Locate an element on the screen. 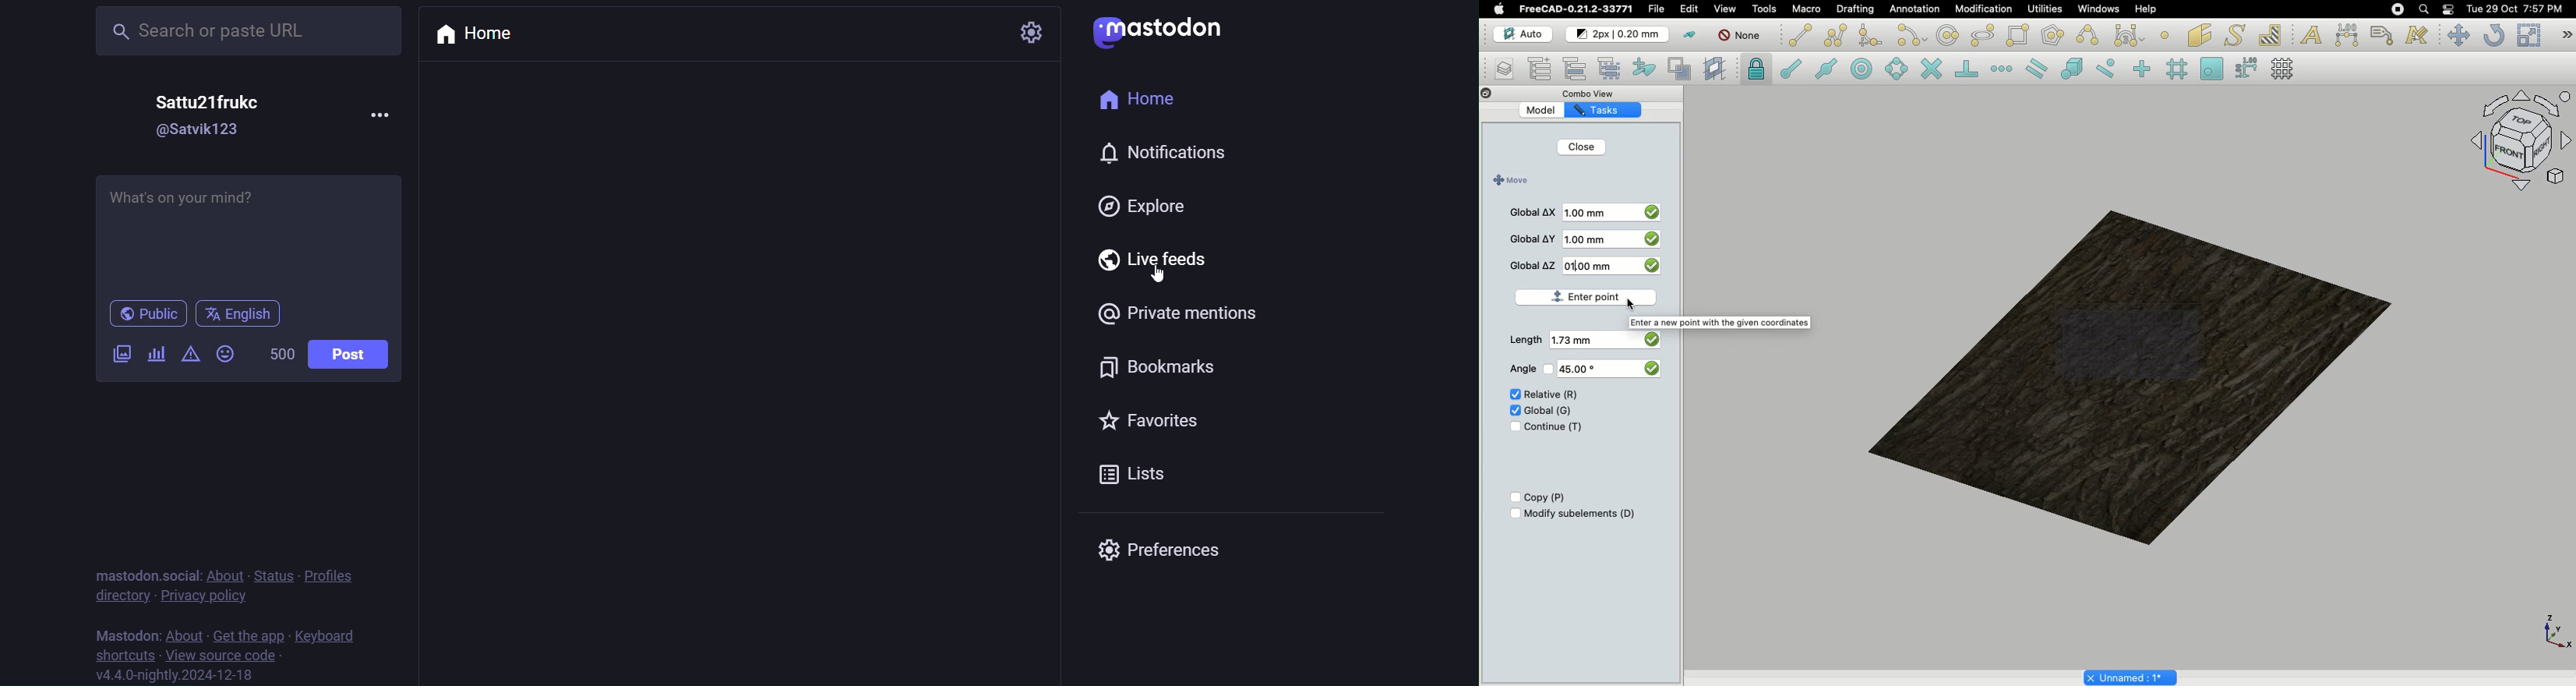  Copy is located at coordinates (1546, 498).